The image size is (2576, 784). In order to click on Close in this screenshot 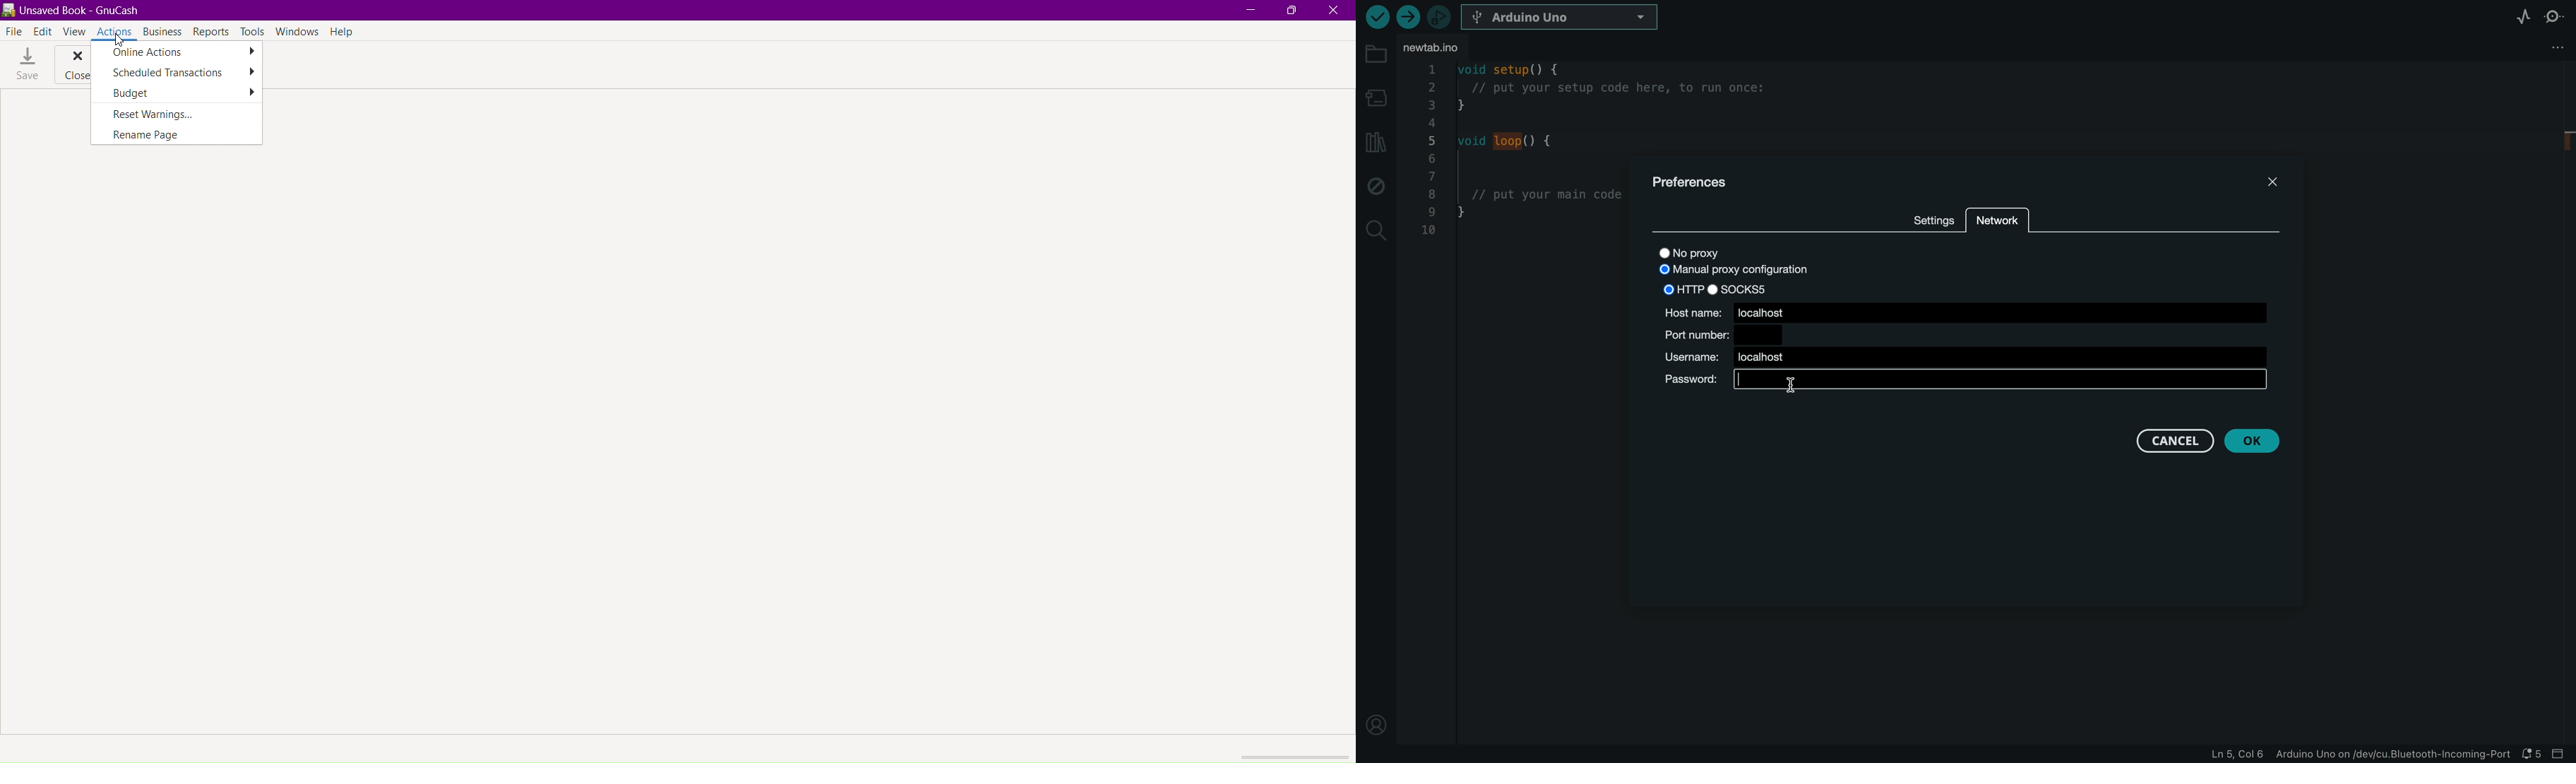, I will do `click(1335, 9)`.